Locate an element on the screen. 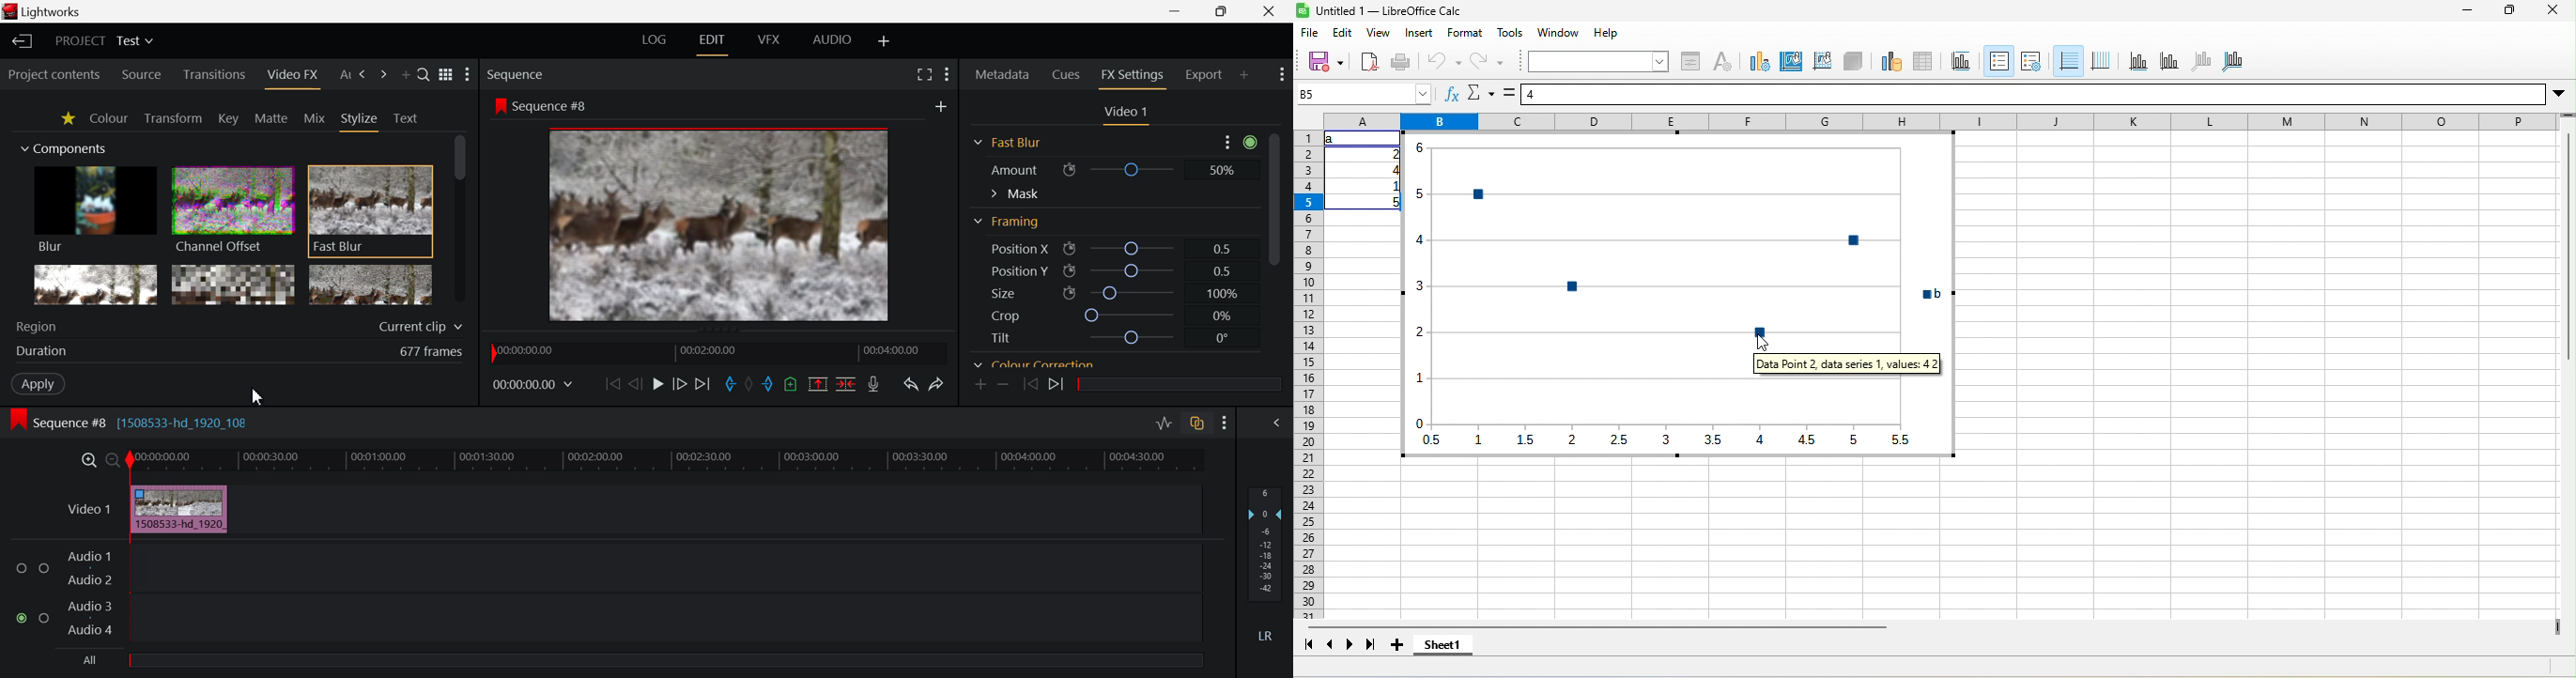 This screenshot has width=2576, height=700. Sequence #8 is located at coordinates (539, 105).